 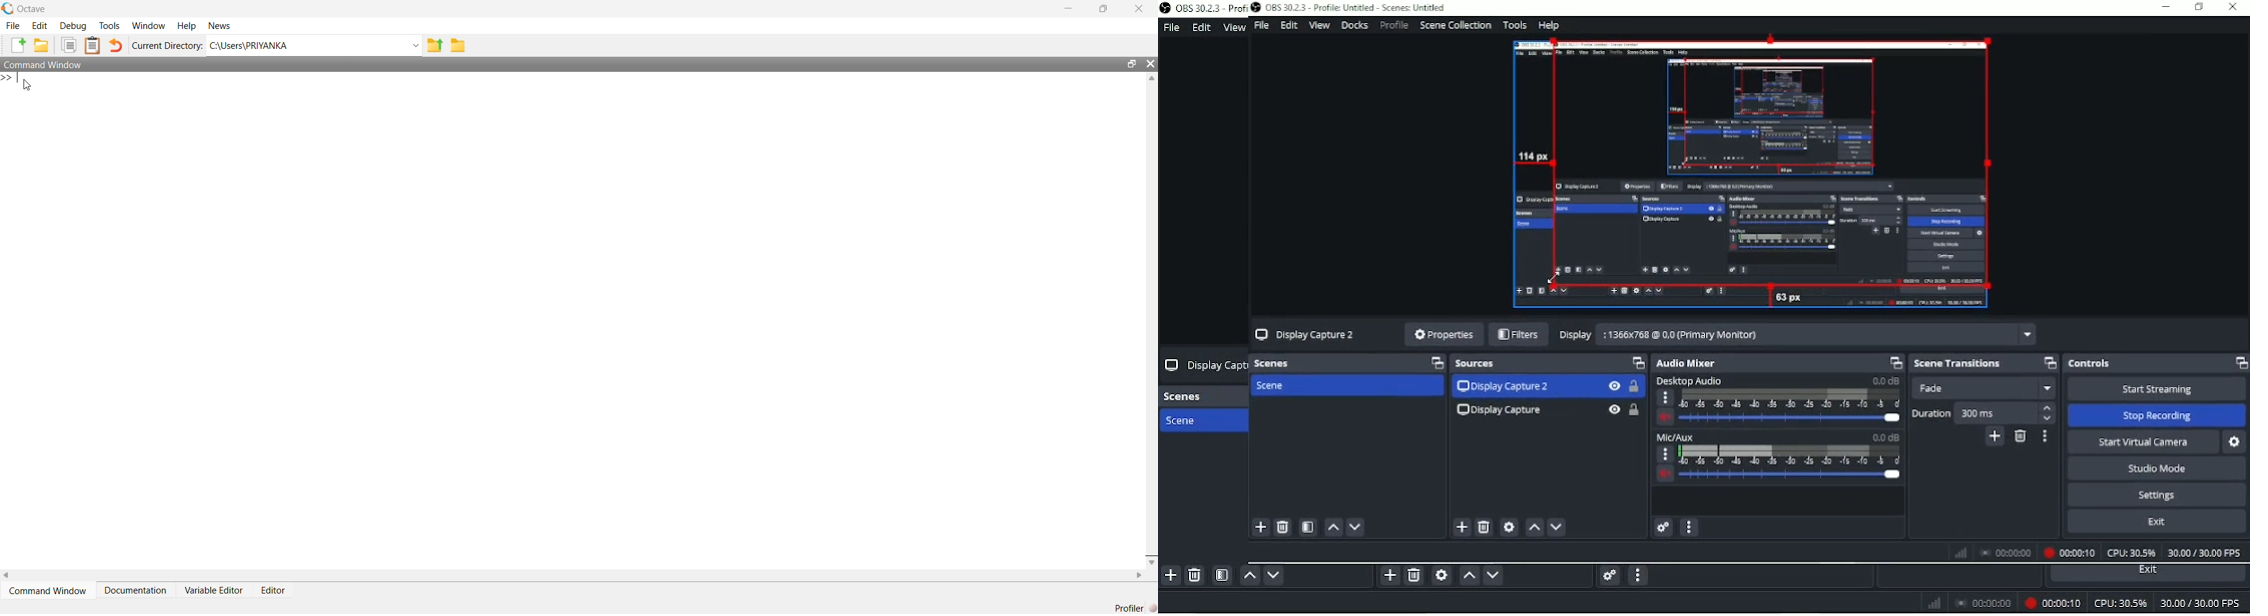 I want to click on maximise, so click(x=1106, y=7).